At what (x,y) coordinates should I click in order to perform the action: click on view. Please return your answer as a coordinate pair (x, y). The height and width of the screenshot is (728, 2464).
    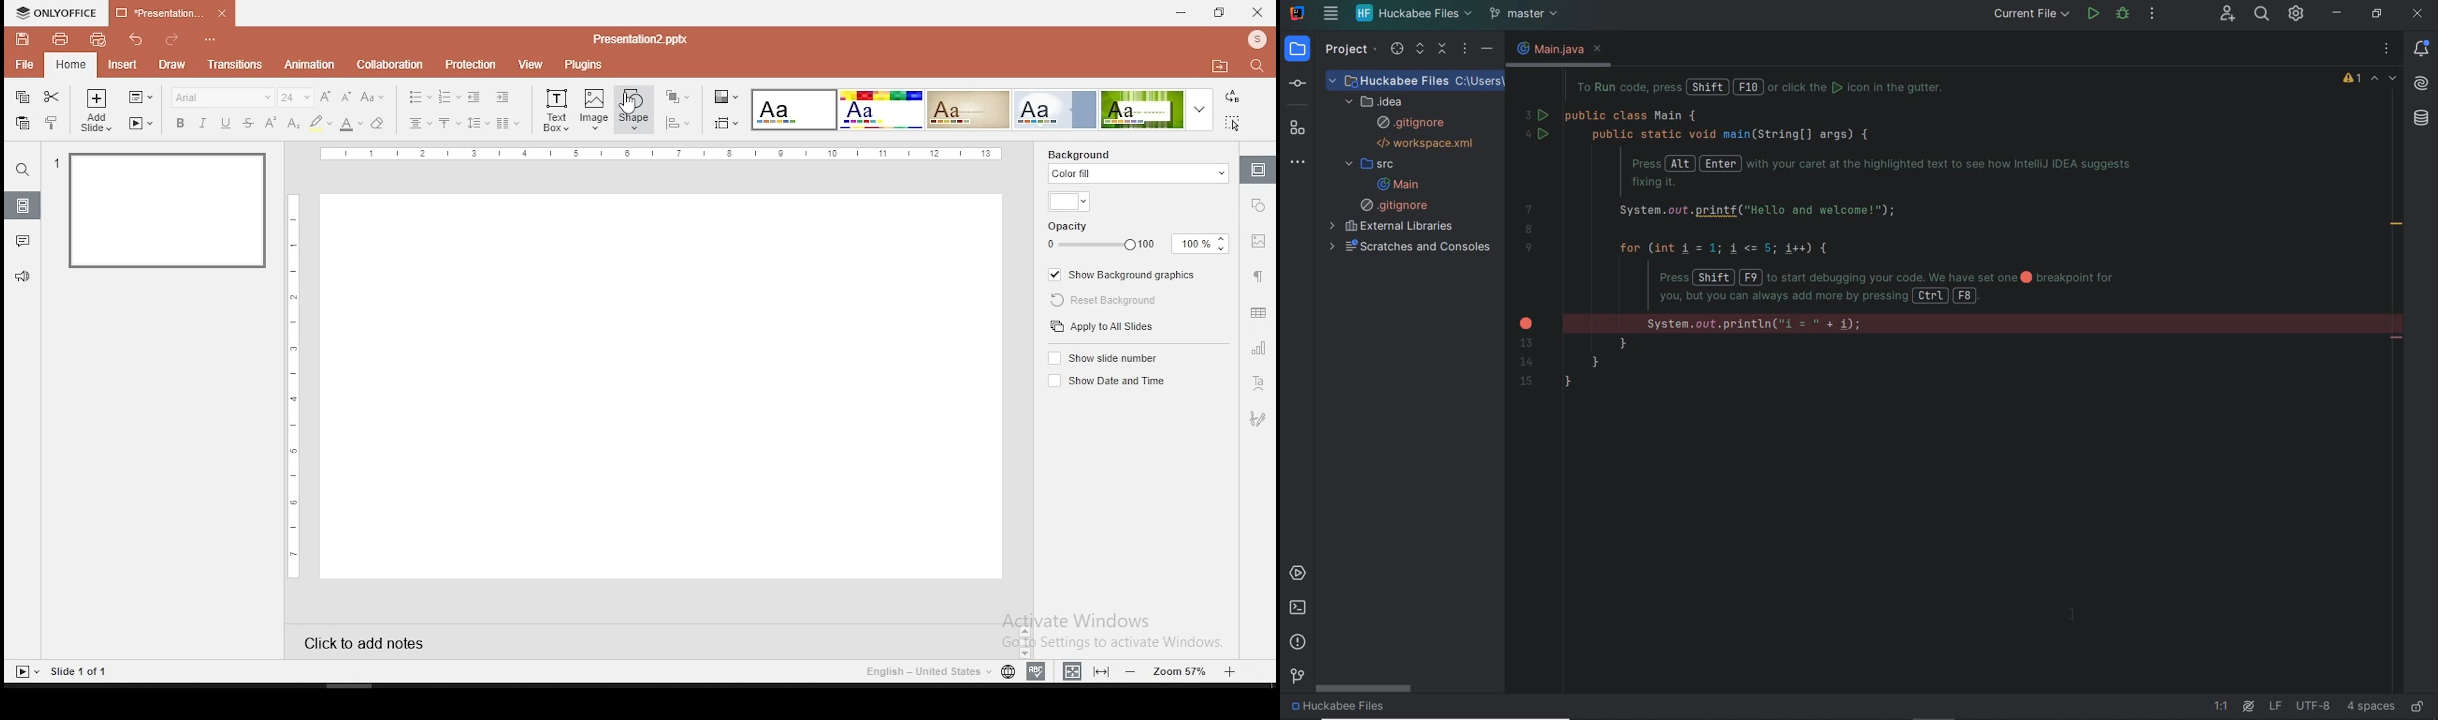
    Looking at the image, I should click on (528, 65).